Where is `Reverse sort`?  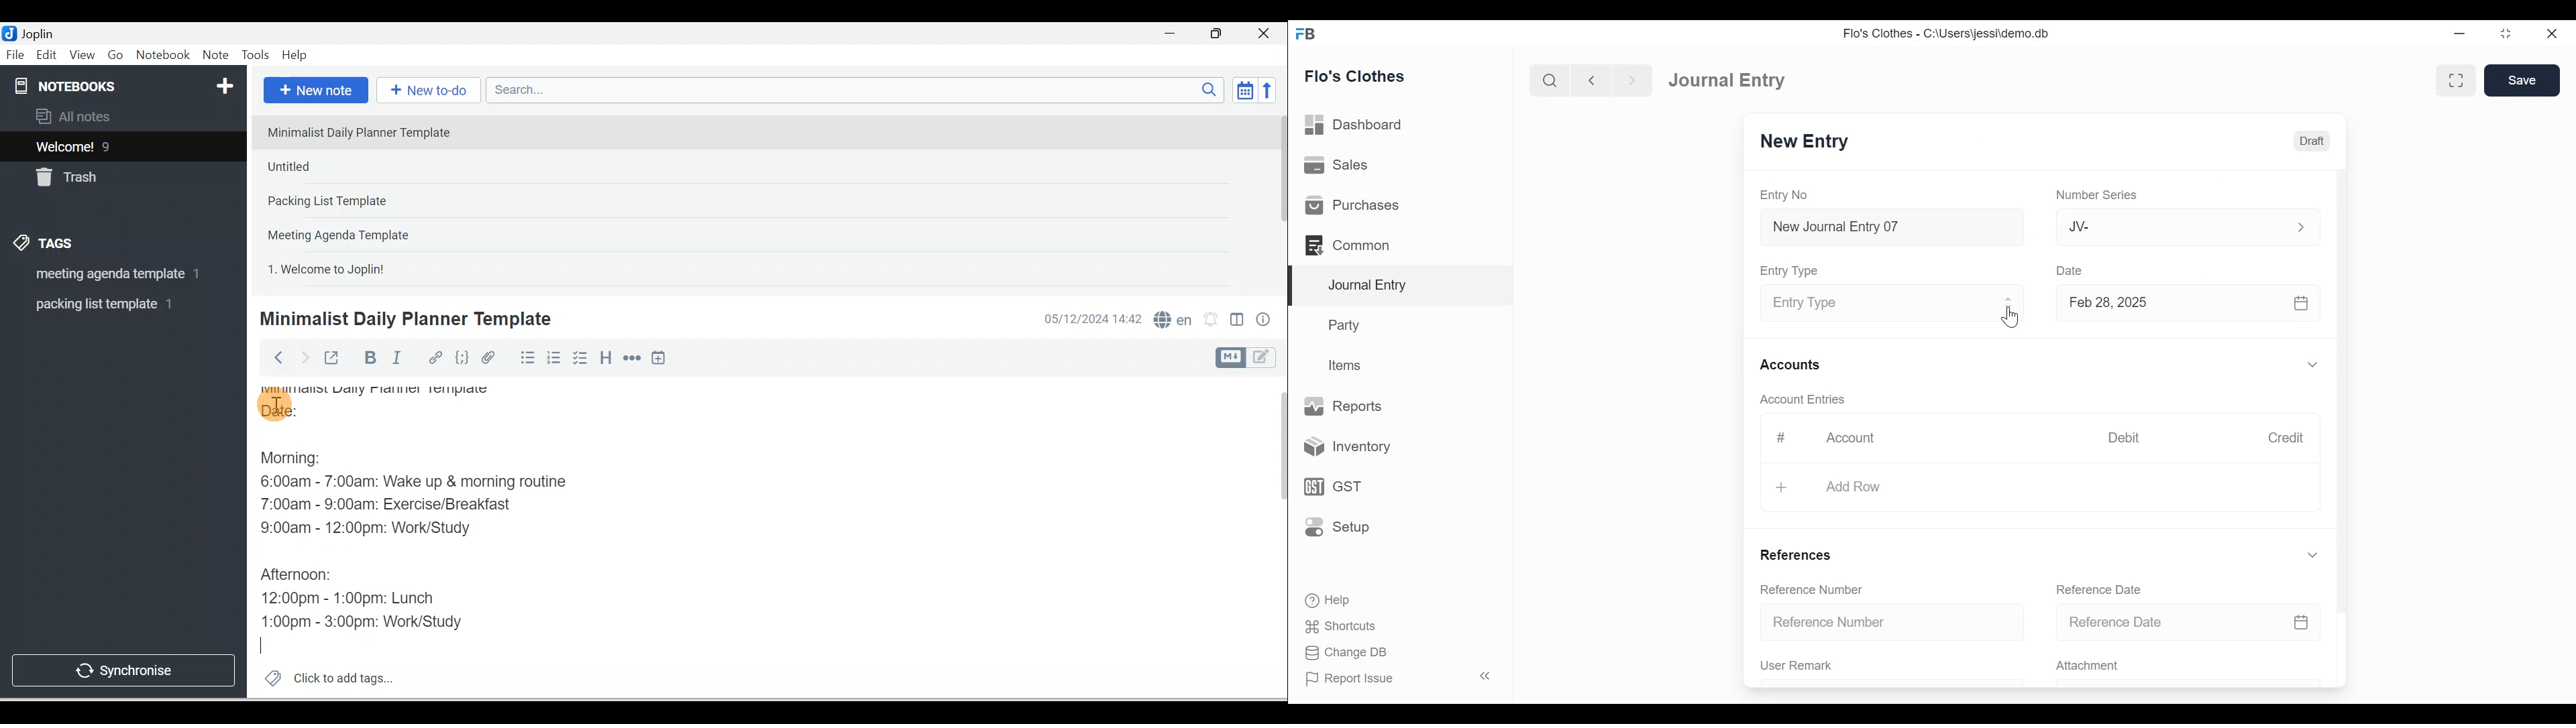
Reverse sort is located at coordinates (1271, 90).